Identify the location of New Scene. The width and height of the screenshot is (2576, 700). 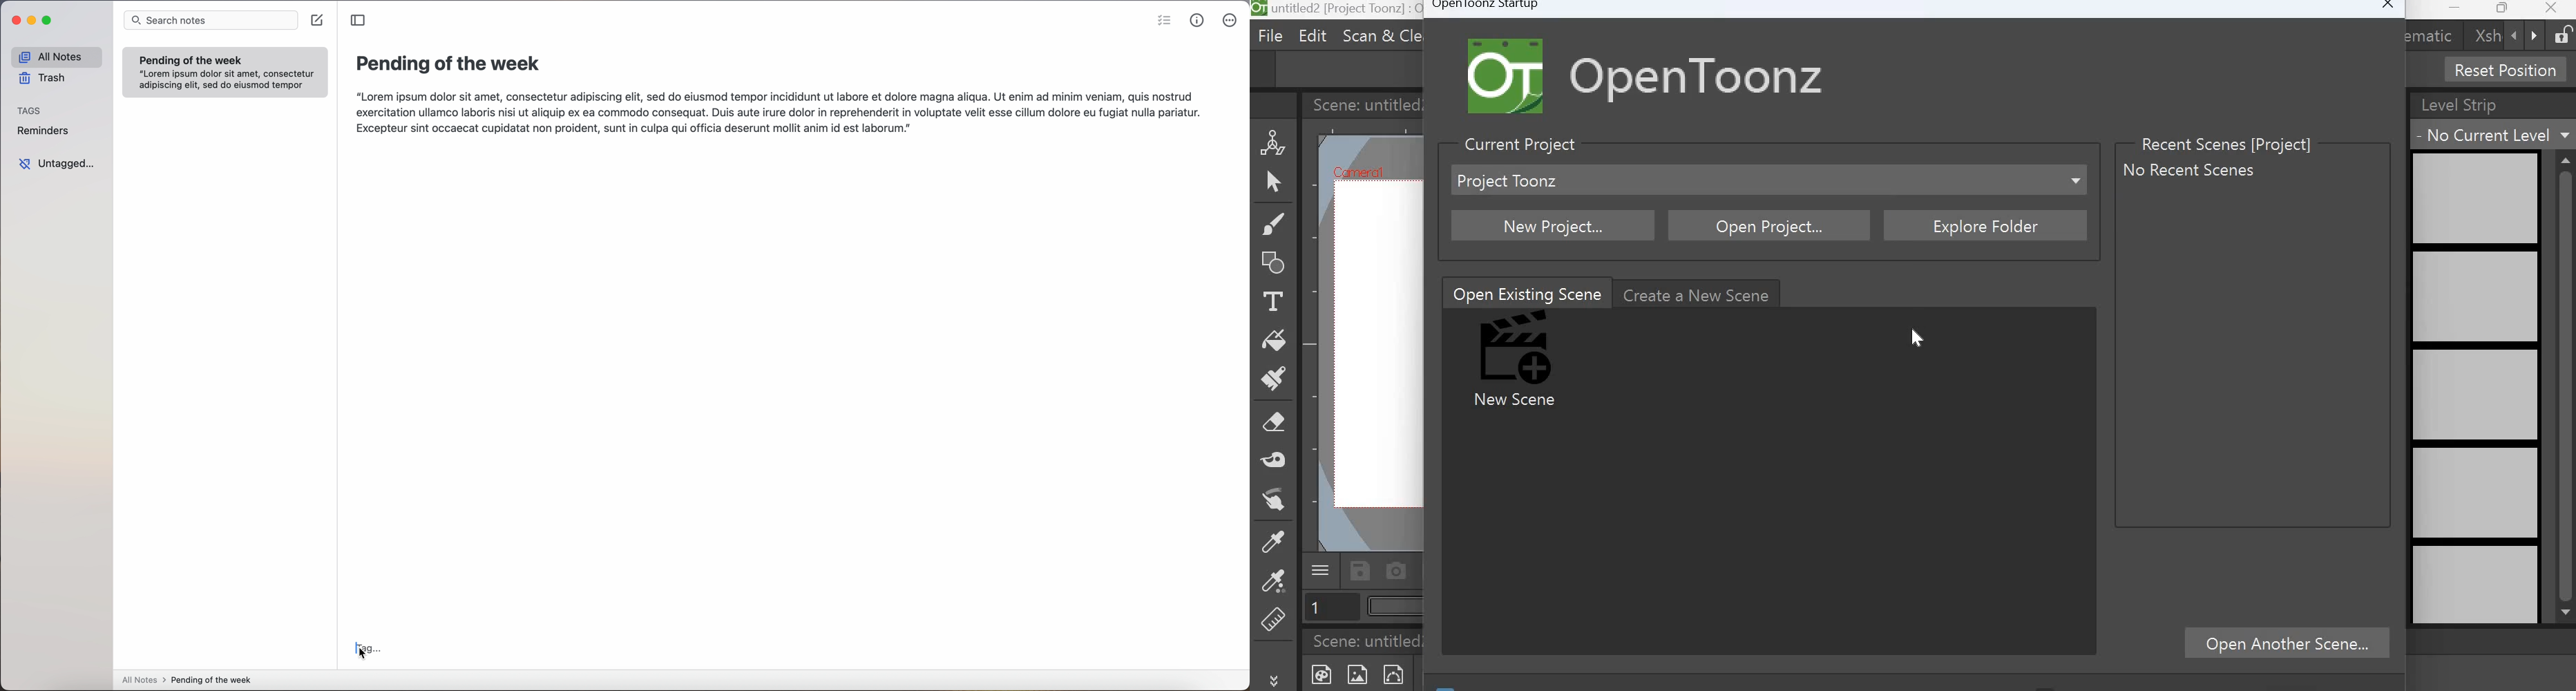
(1519, 361).